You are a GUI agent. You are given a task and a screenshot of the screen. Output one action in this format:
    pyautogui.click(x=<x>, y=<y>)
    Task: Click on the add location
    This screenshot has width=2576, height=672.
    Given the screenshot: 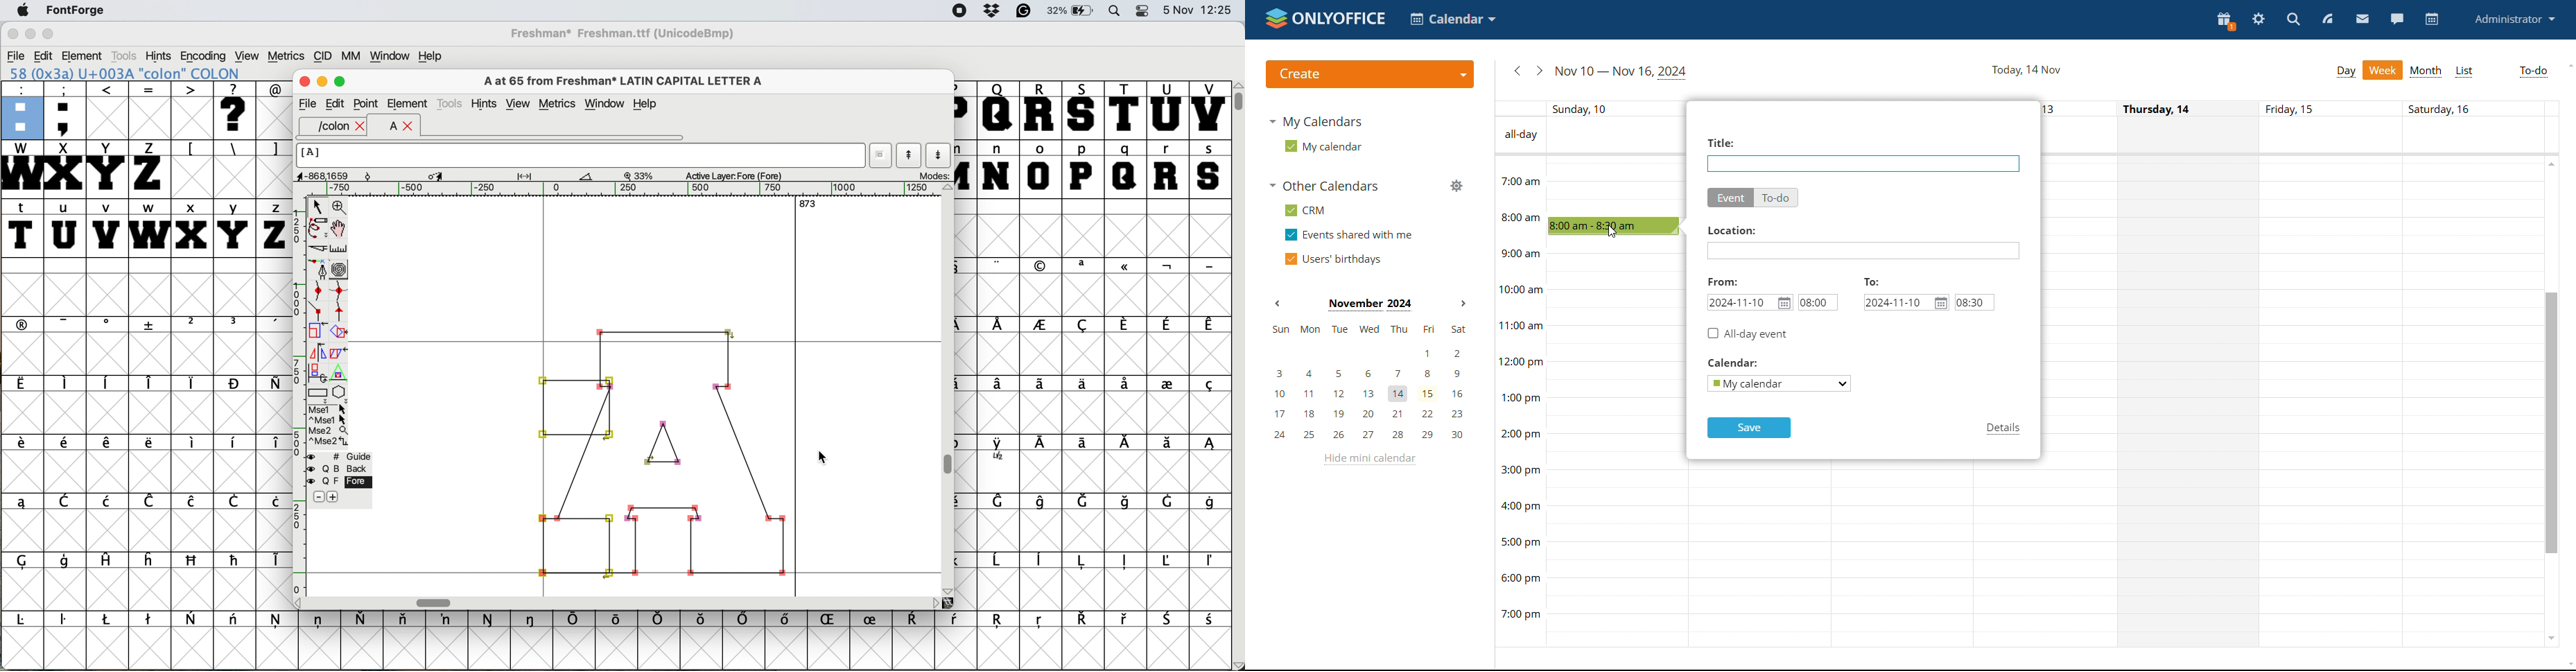 What is the action you would take?
    pyautogui.click(x=1864, y=250)
    